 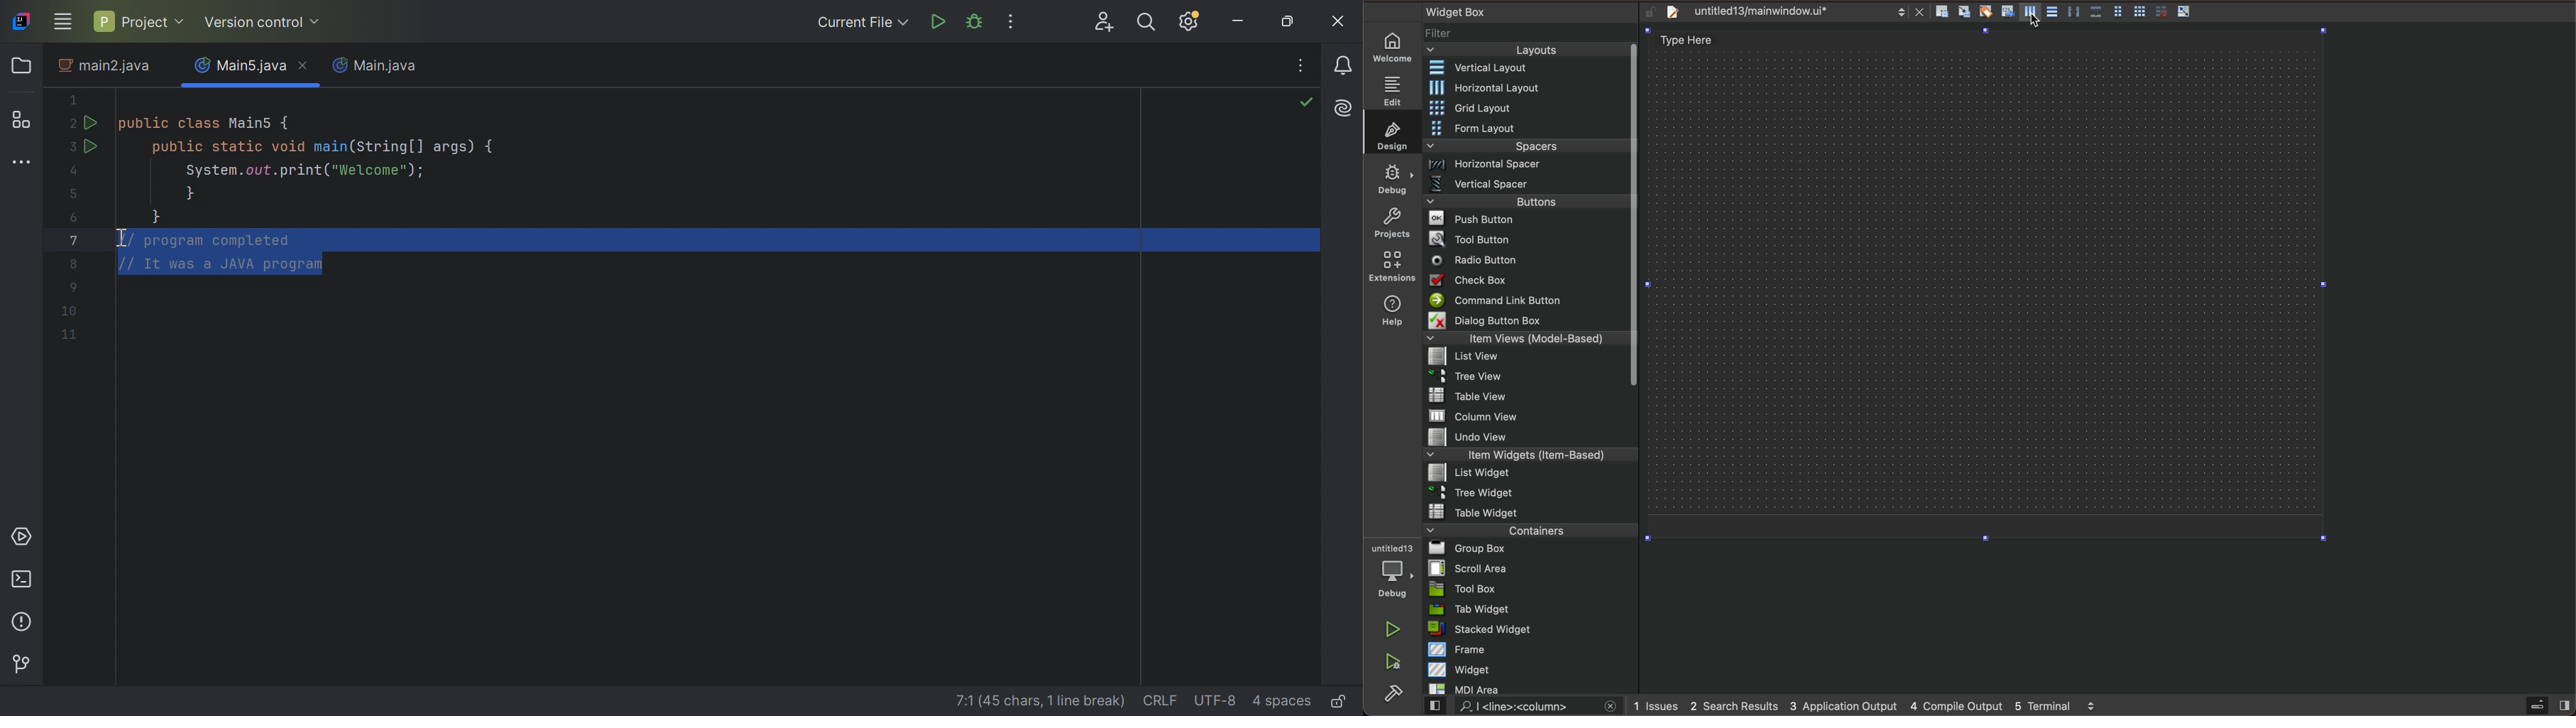 I want to click on items widget, so click(x=1527, y=455).